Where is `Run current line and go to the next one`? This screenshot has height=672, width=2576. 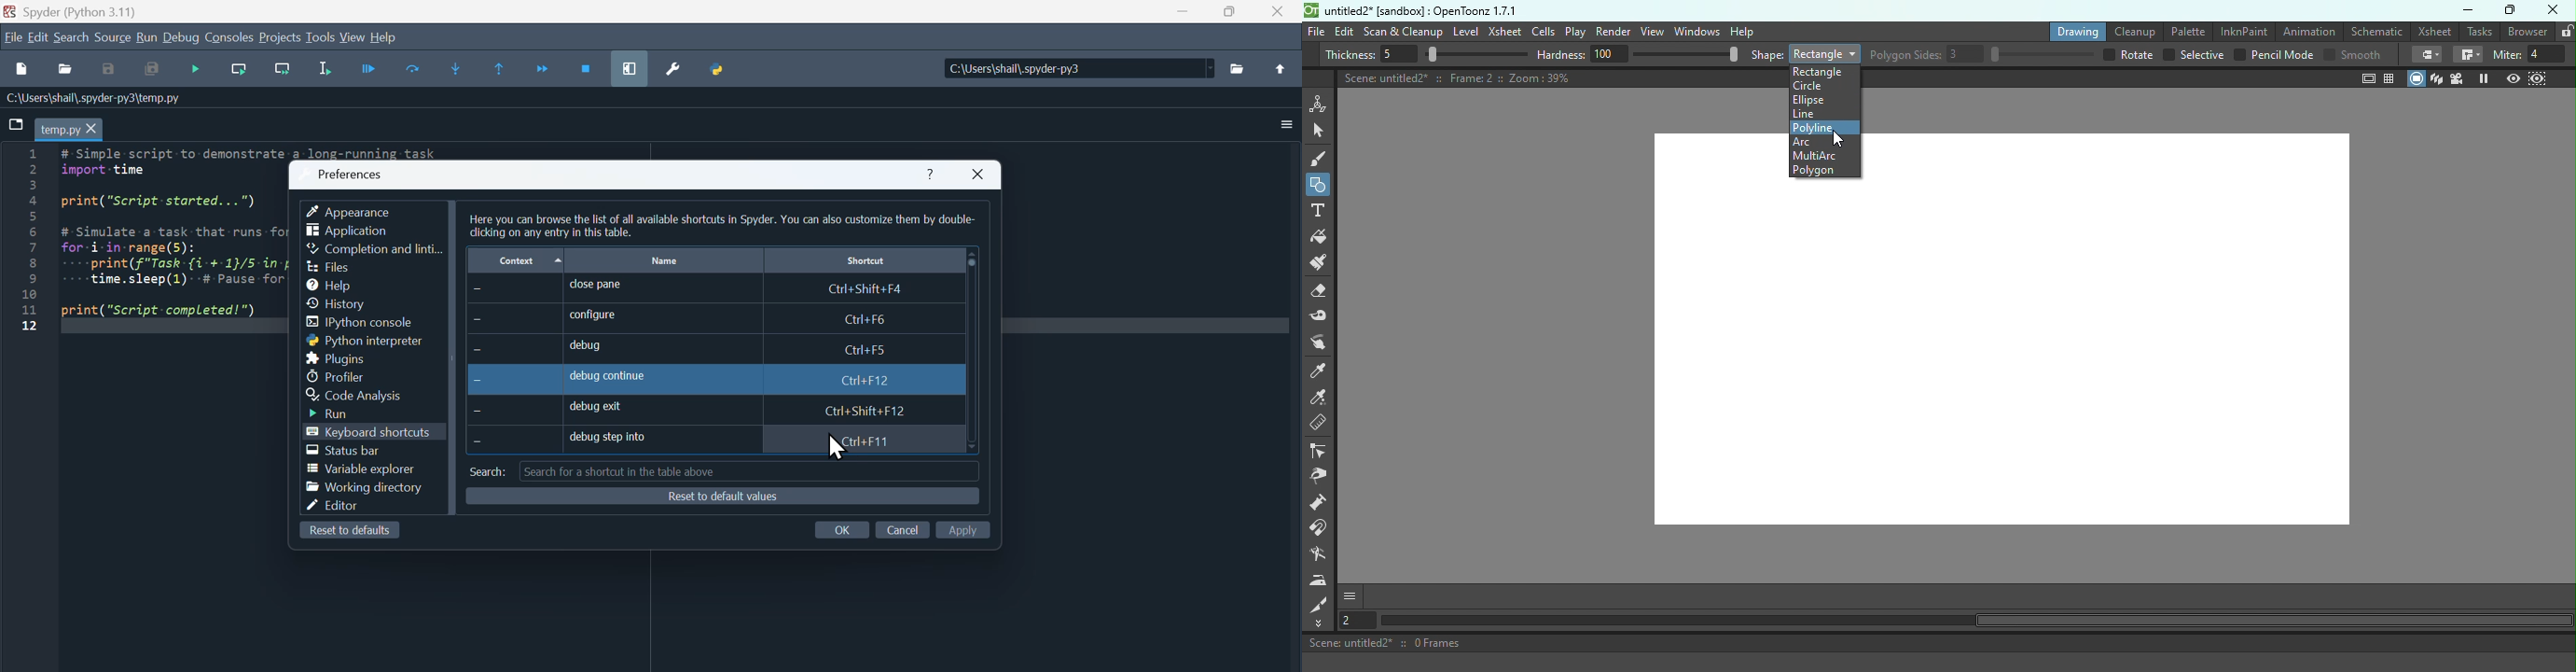
Run current line and go to the next one is located at coordinates (283, 71).